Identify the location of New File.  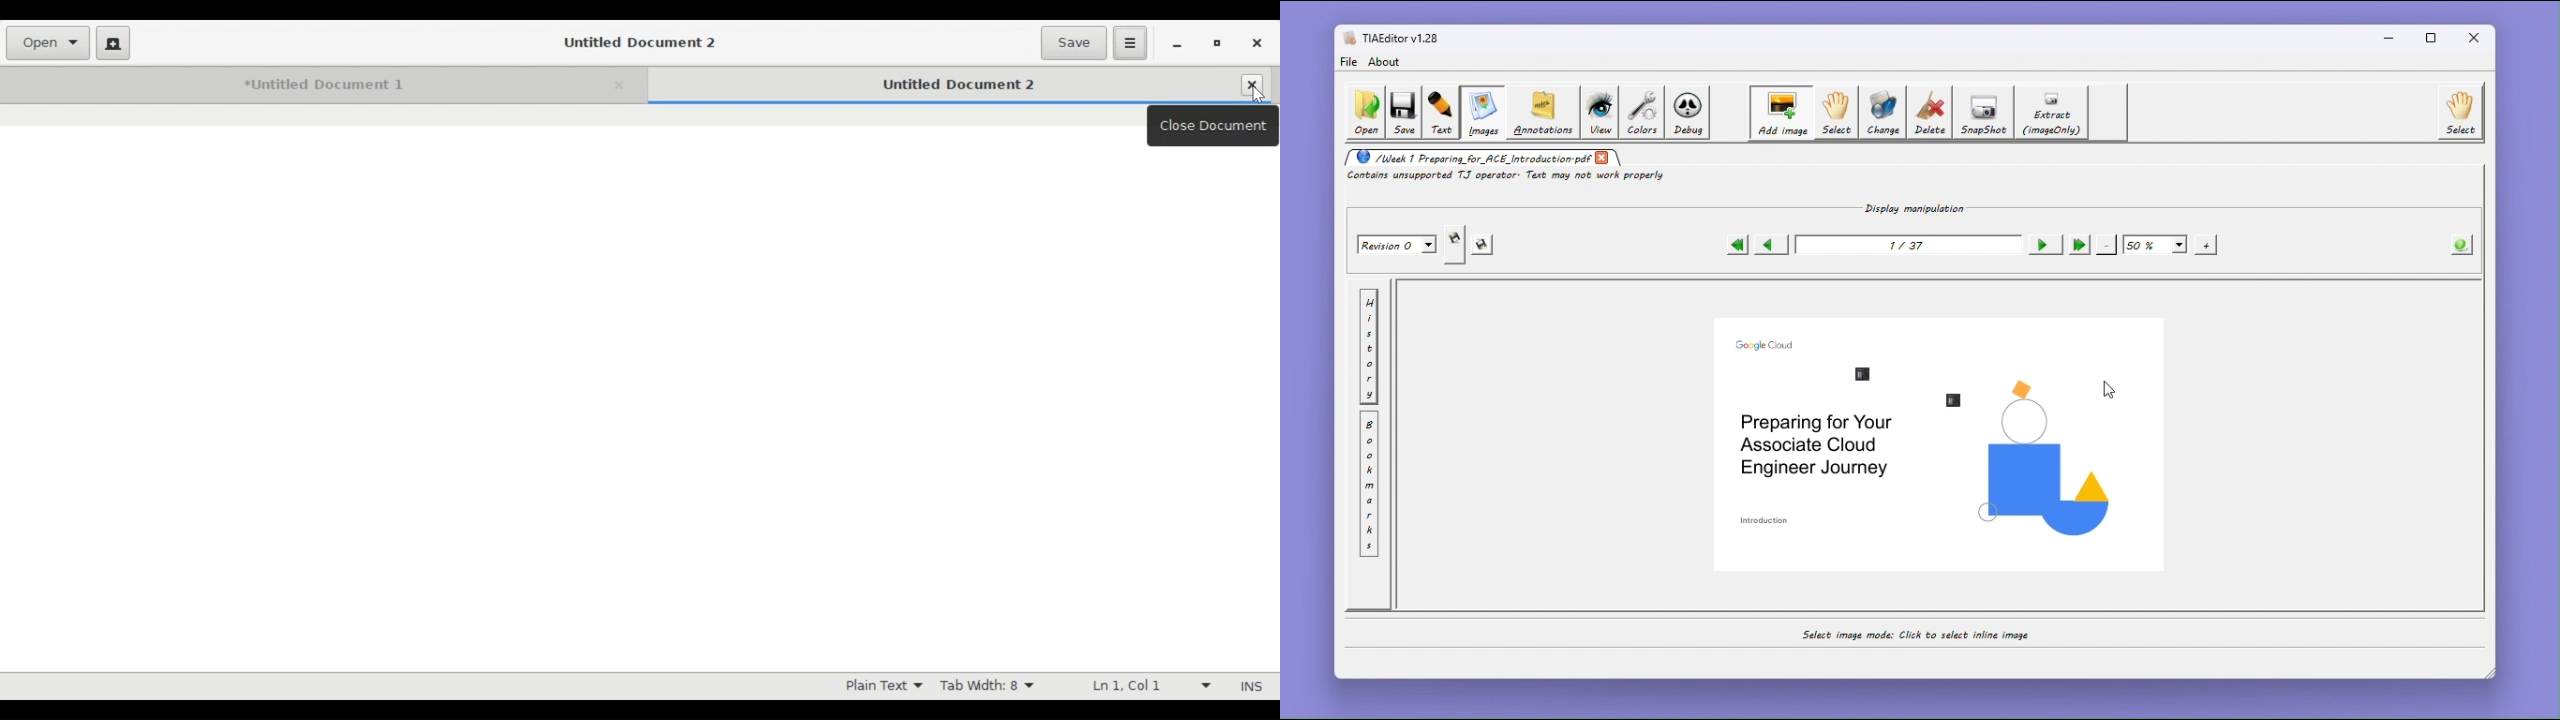
(113, 42).